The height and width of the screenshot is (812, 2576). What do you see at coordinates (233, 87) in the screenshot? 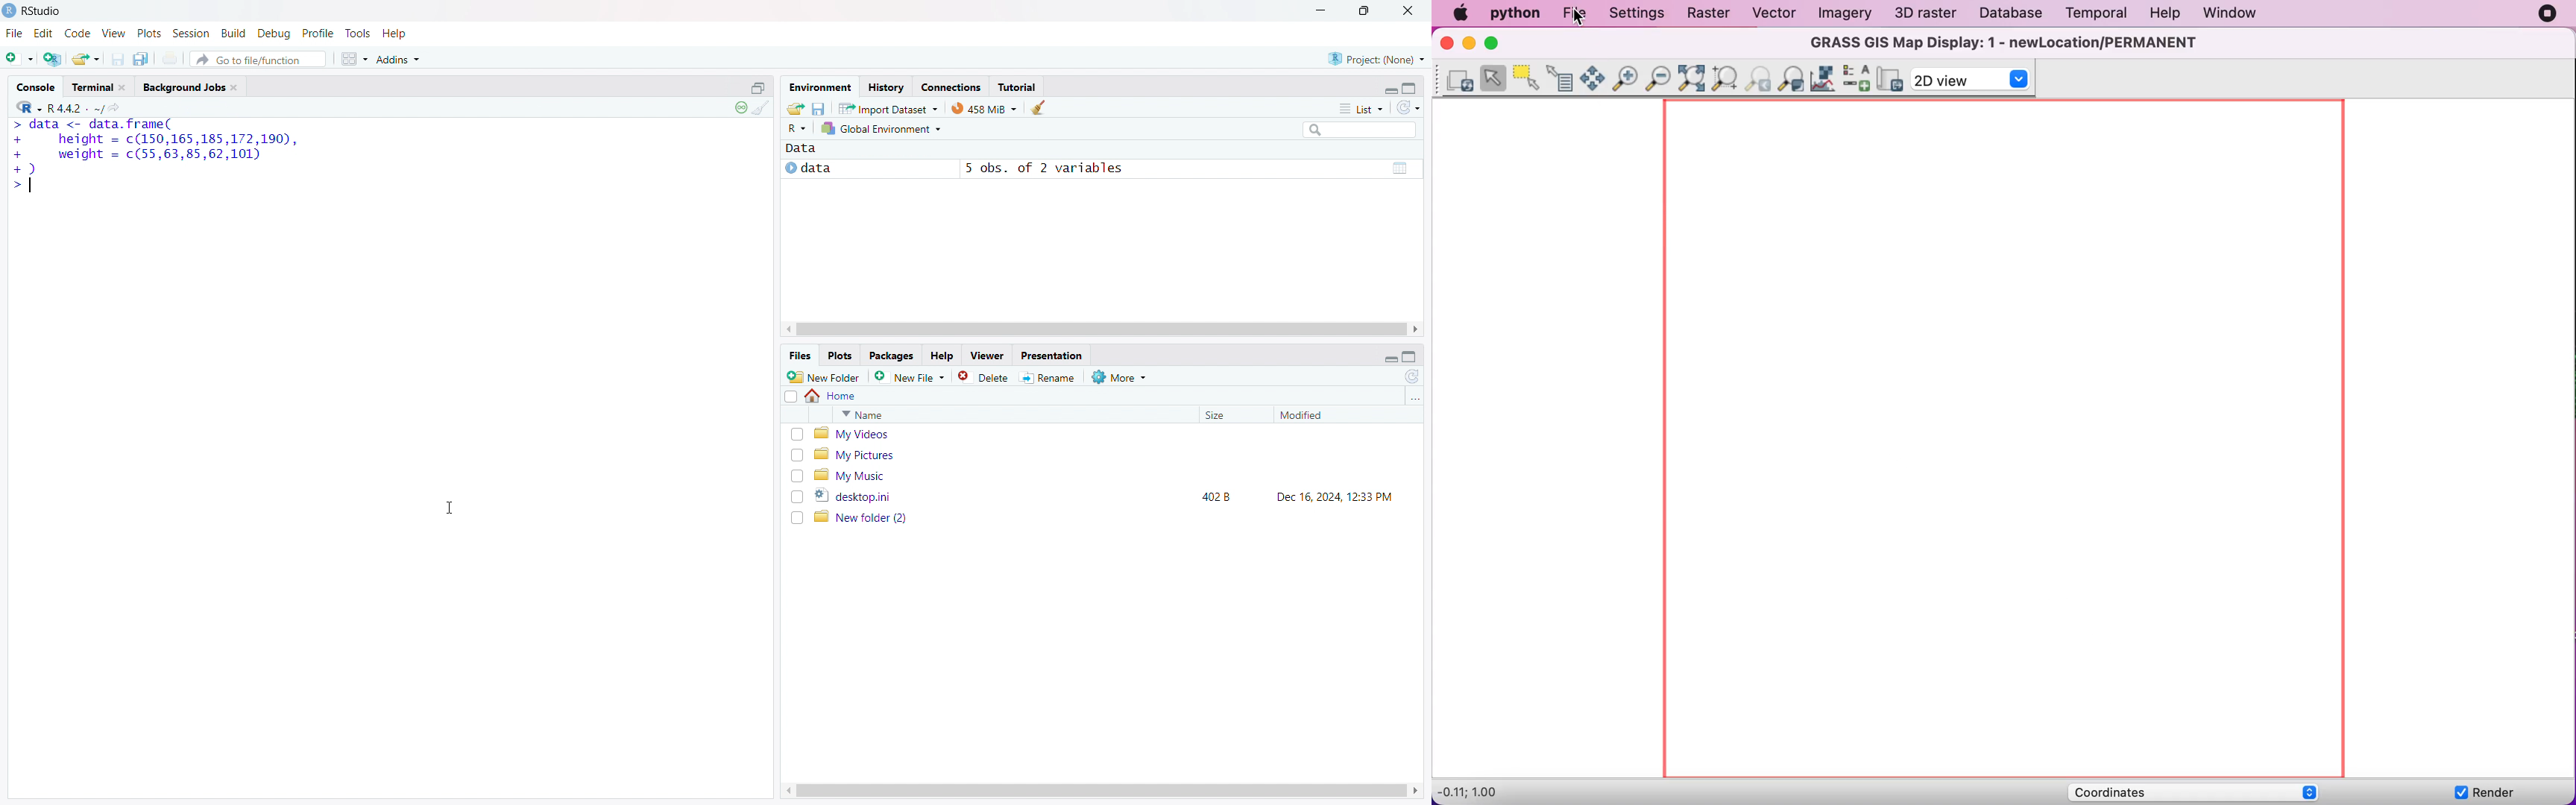
I see `close` at bounding box center [233, 87].